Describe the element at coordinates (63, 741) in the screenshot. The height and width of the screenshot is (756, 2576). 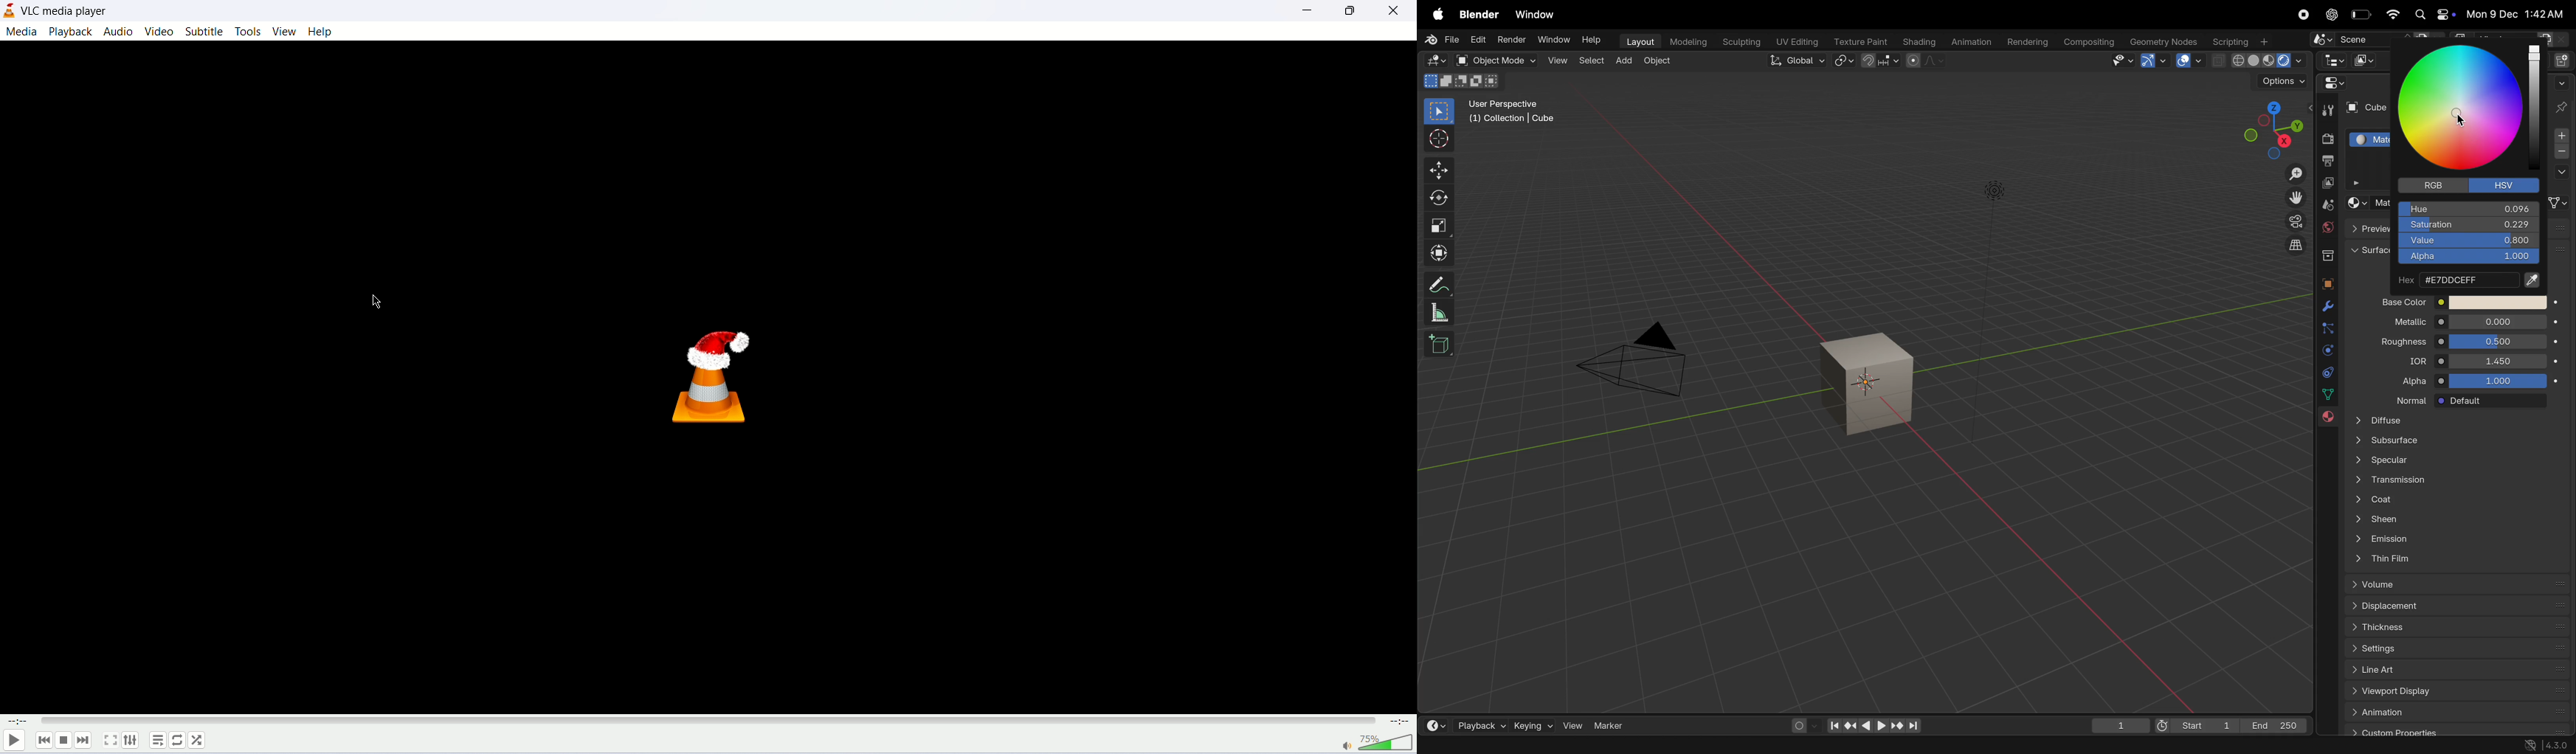
I see `stop` at that location.